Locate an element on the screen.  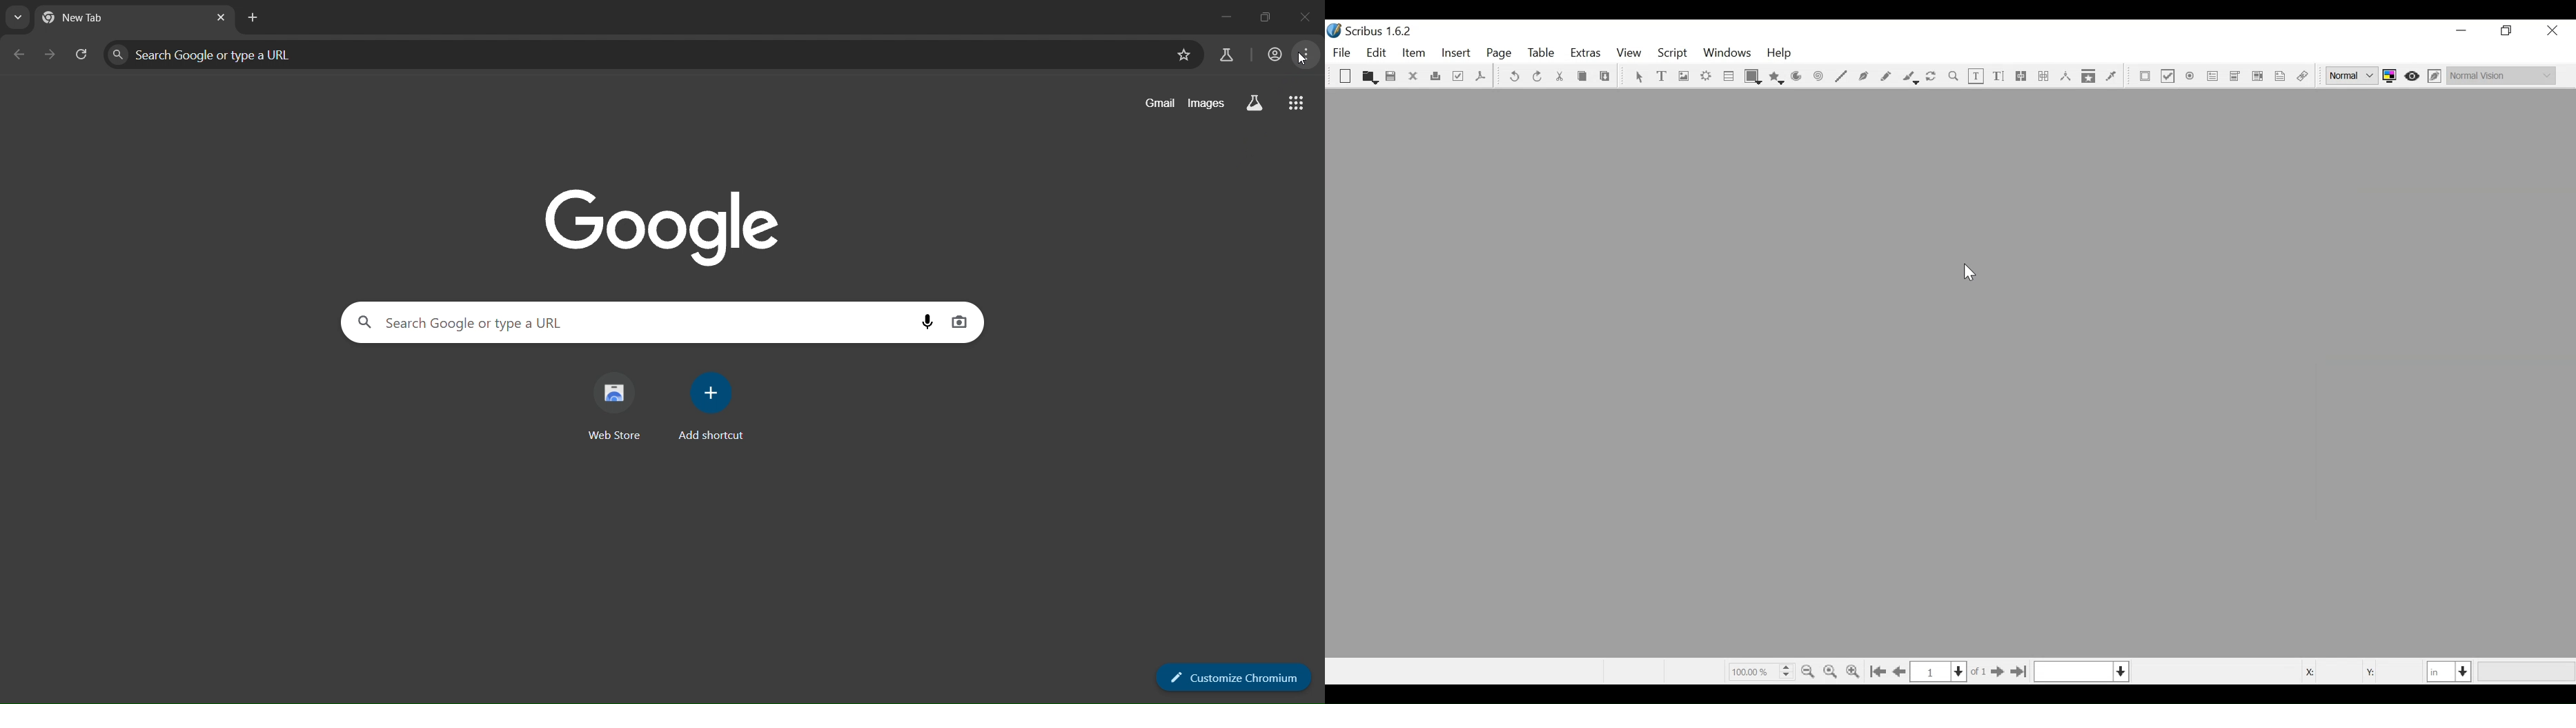
Edit Content Text Story Editor is located at coordinates (1998, 76).